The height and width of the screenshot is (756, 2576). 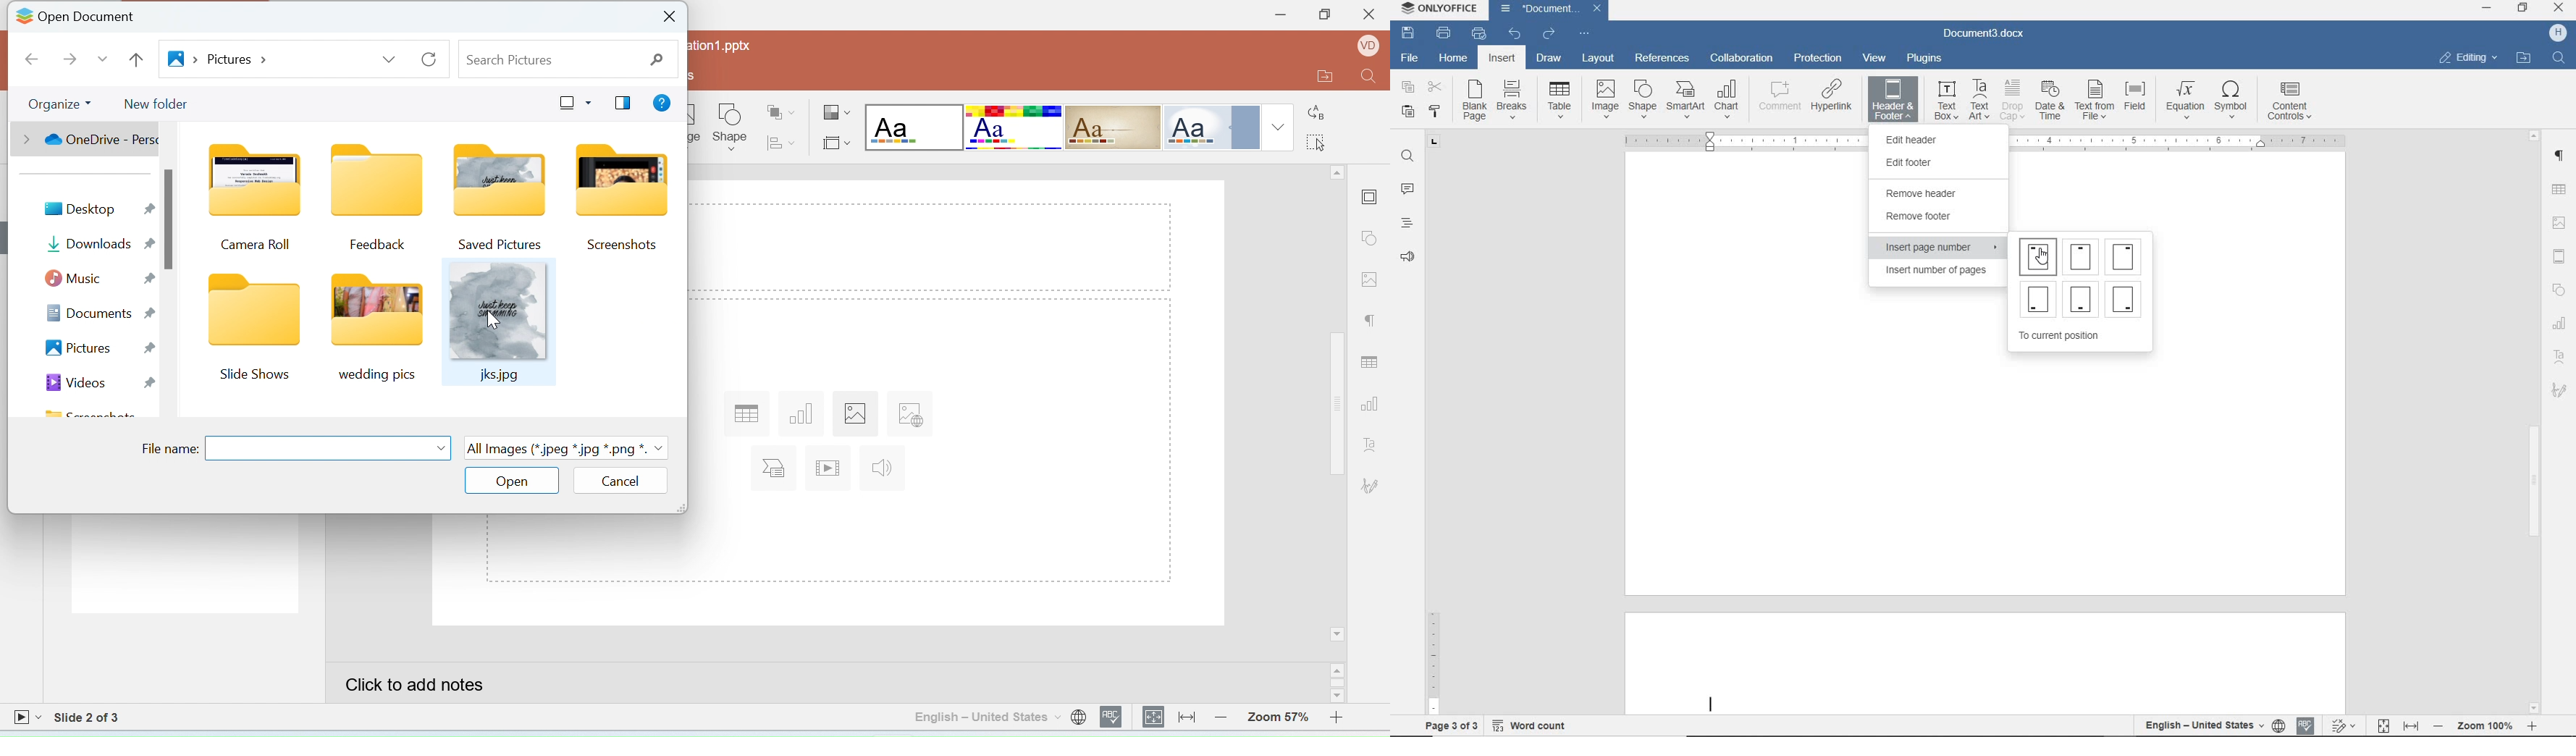 What do you see at coordinates (2558, 59) in the screenshot?
I see `FIND` at bounding box center [2558, 59].